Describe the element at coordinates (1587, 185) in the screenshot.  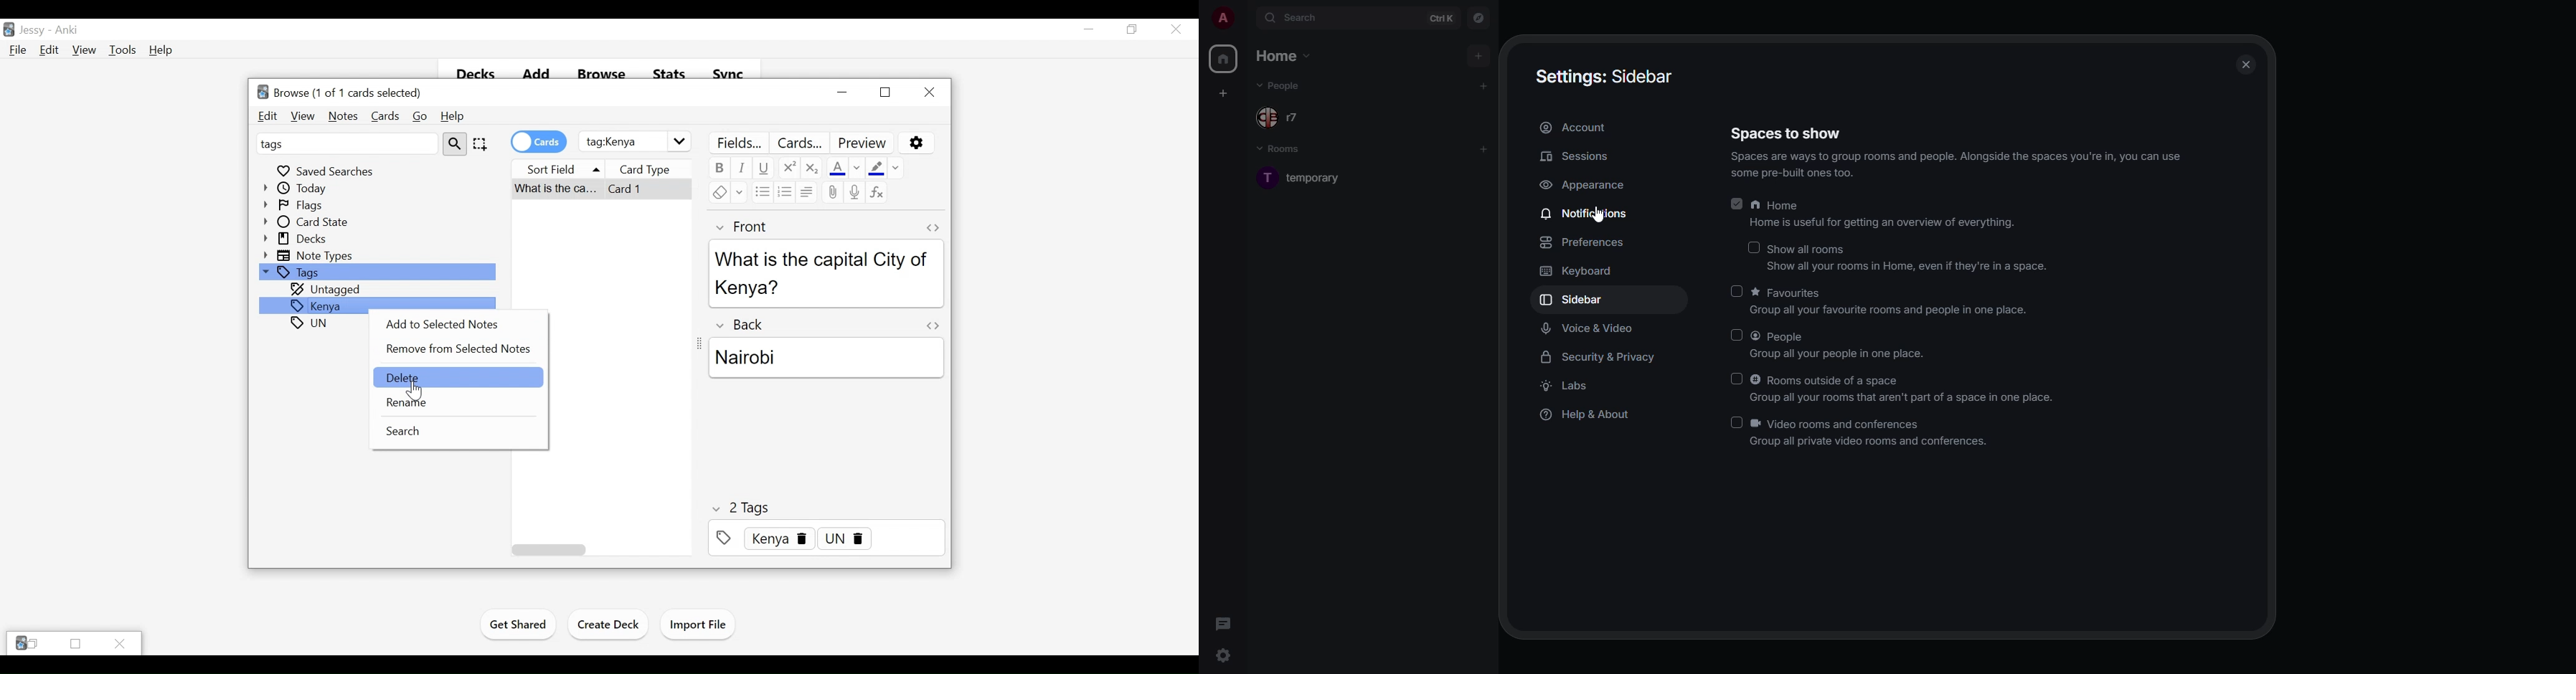
I see `appearance` at that location.